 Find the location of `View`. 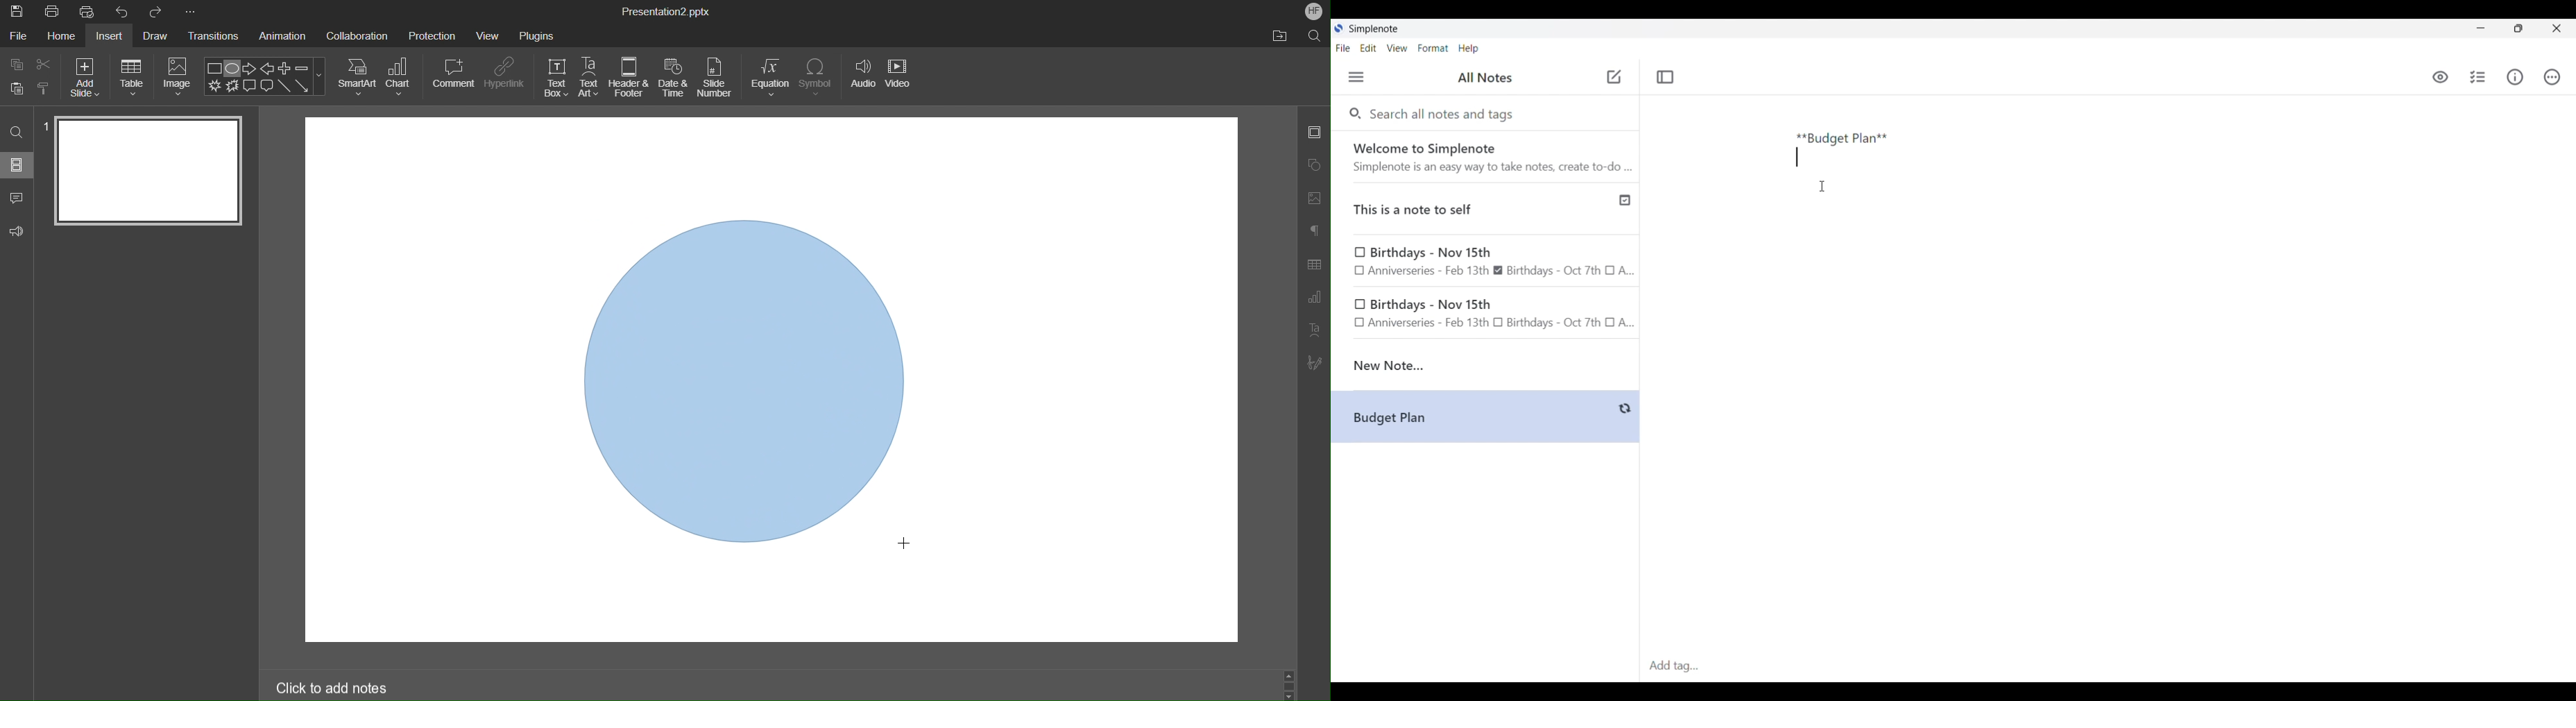

View is located at coordinates (489, 35).